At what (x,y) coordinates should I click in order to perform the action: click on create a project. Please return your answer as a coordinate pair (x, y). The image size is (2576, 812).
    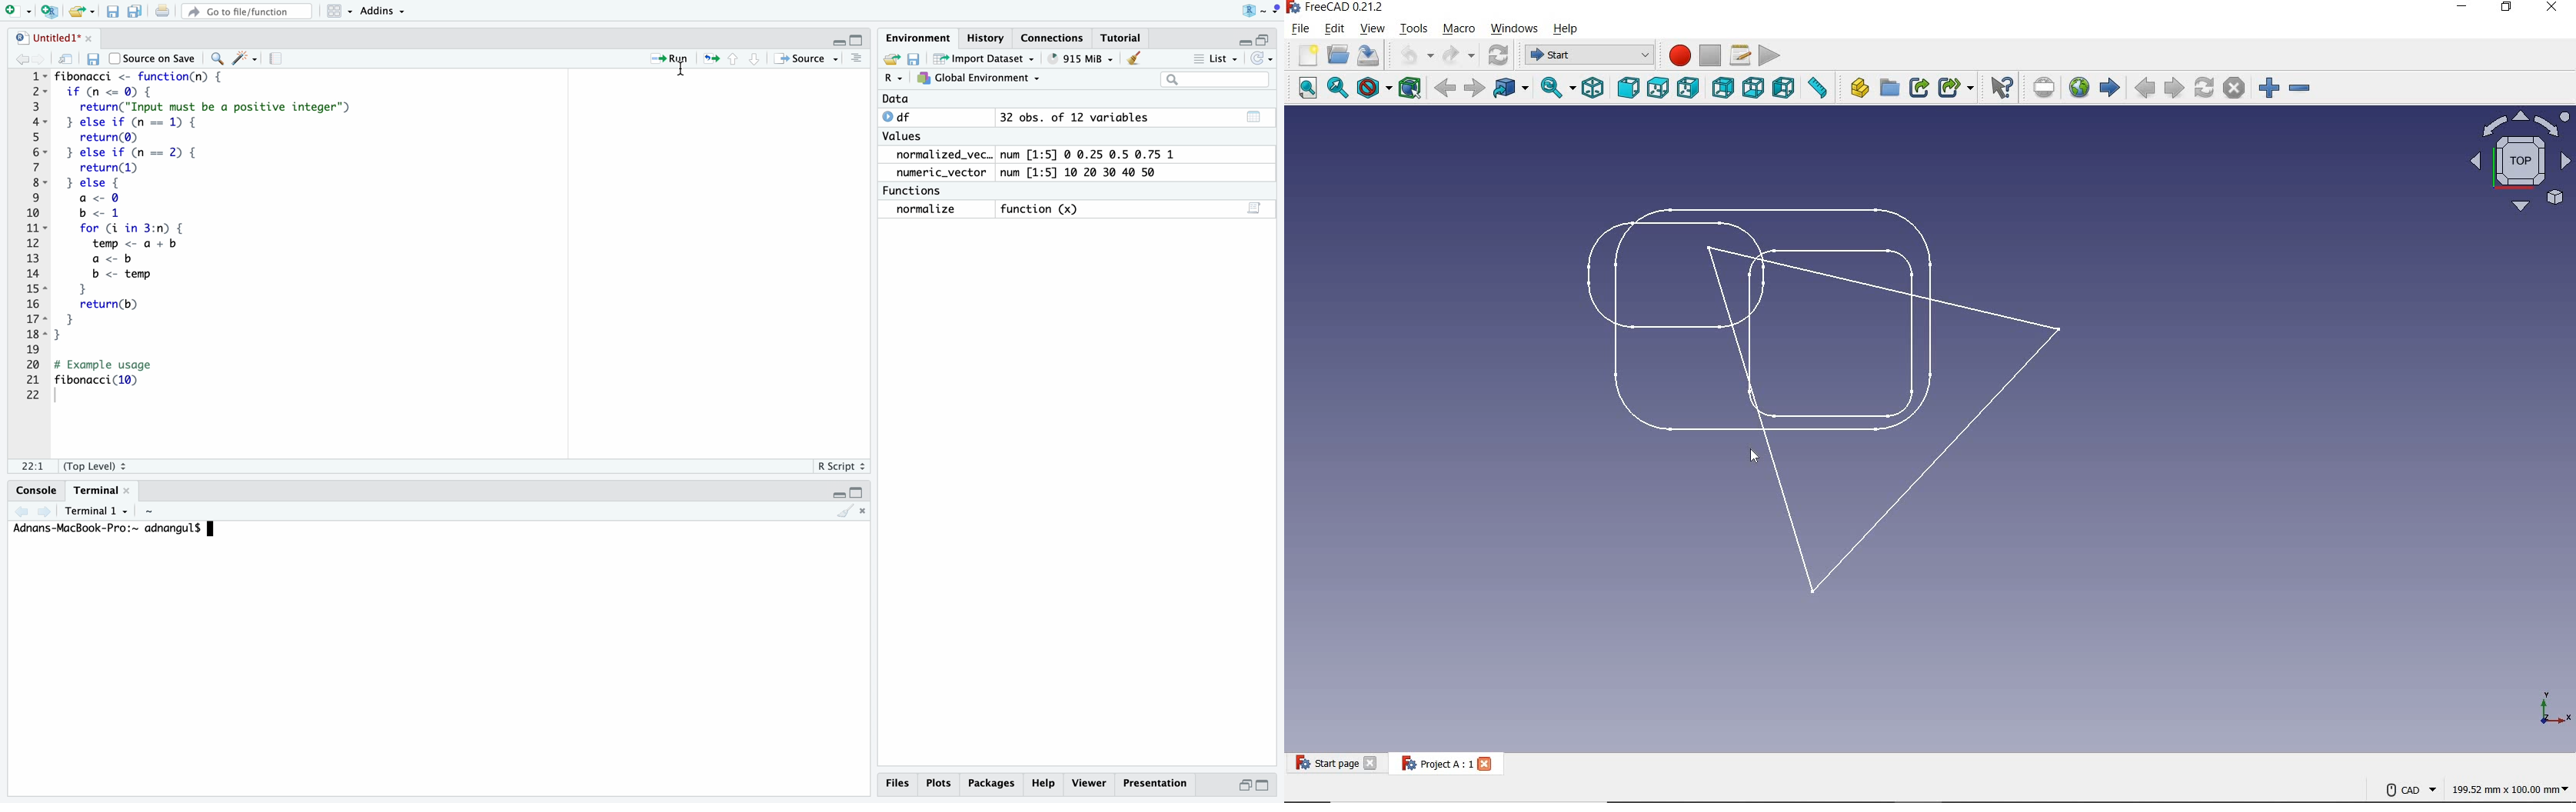
    Looking at the image, I should click on (51, 11).